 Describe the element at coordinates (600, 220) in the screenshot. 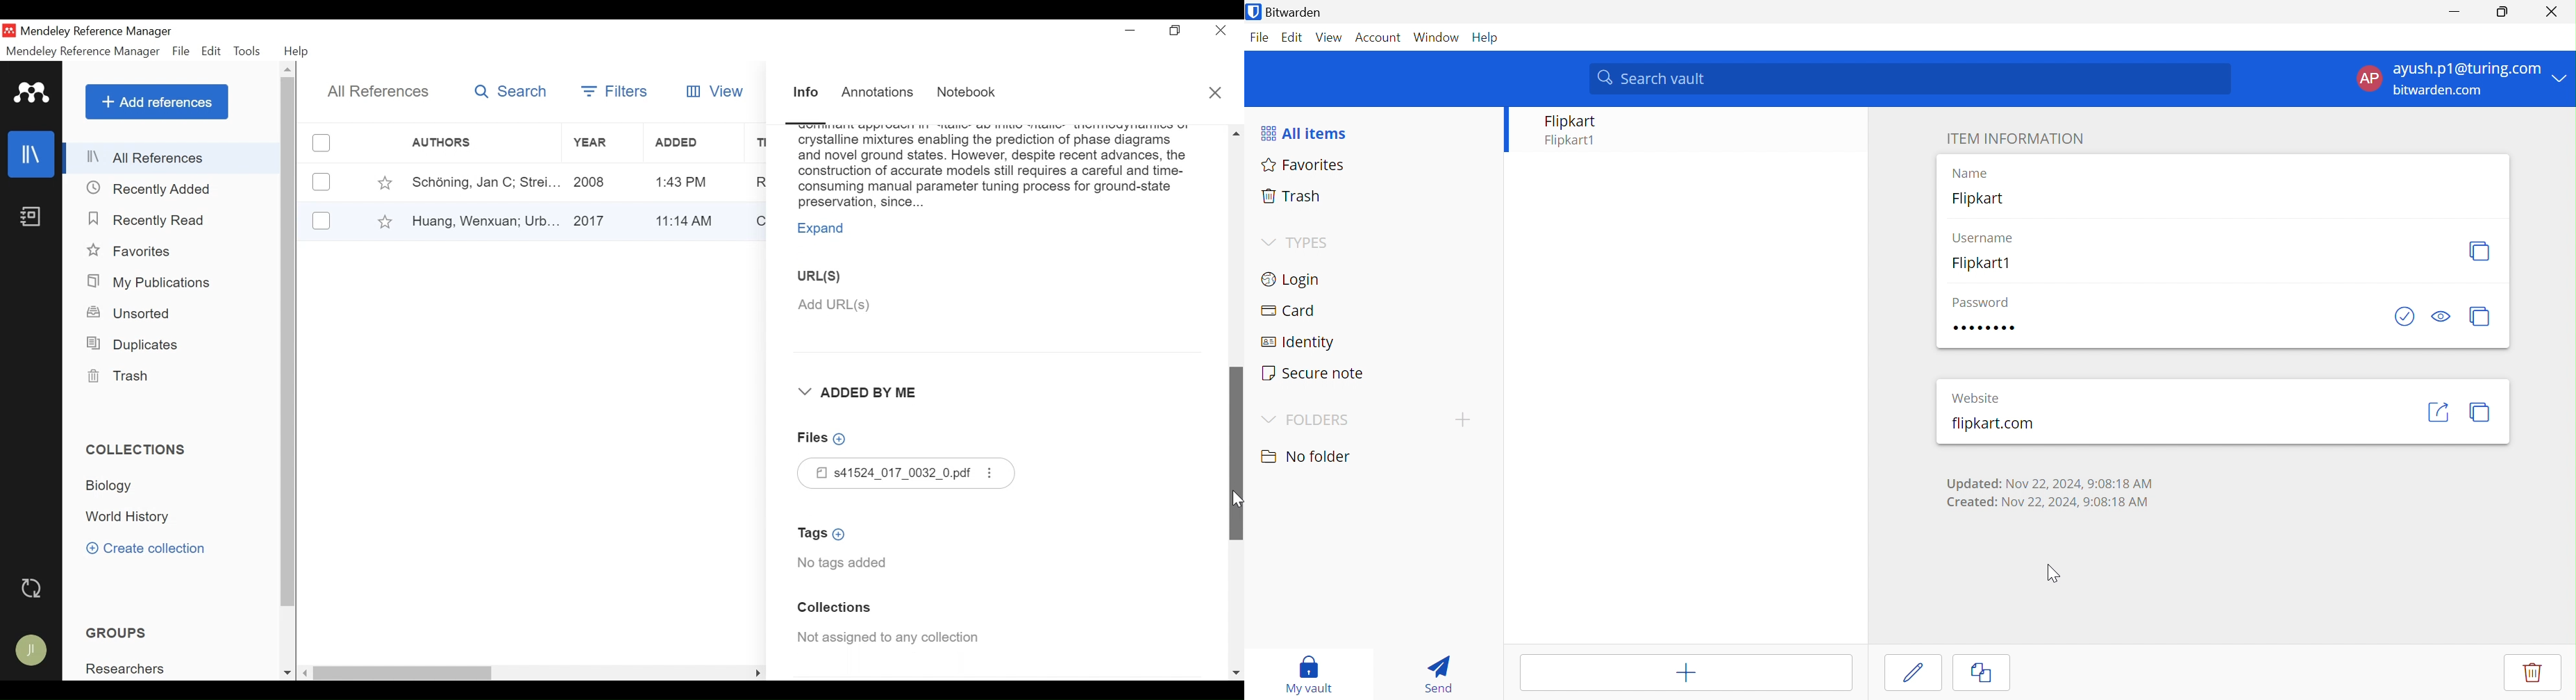

I see `Year` at that location.